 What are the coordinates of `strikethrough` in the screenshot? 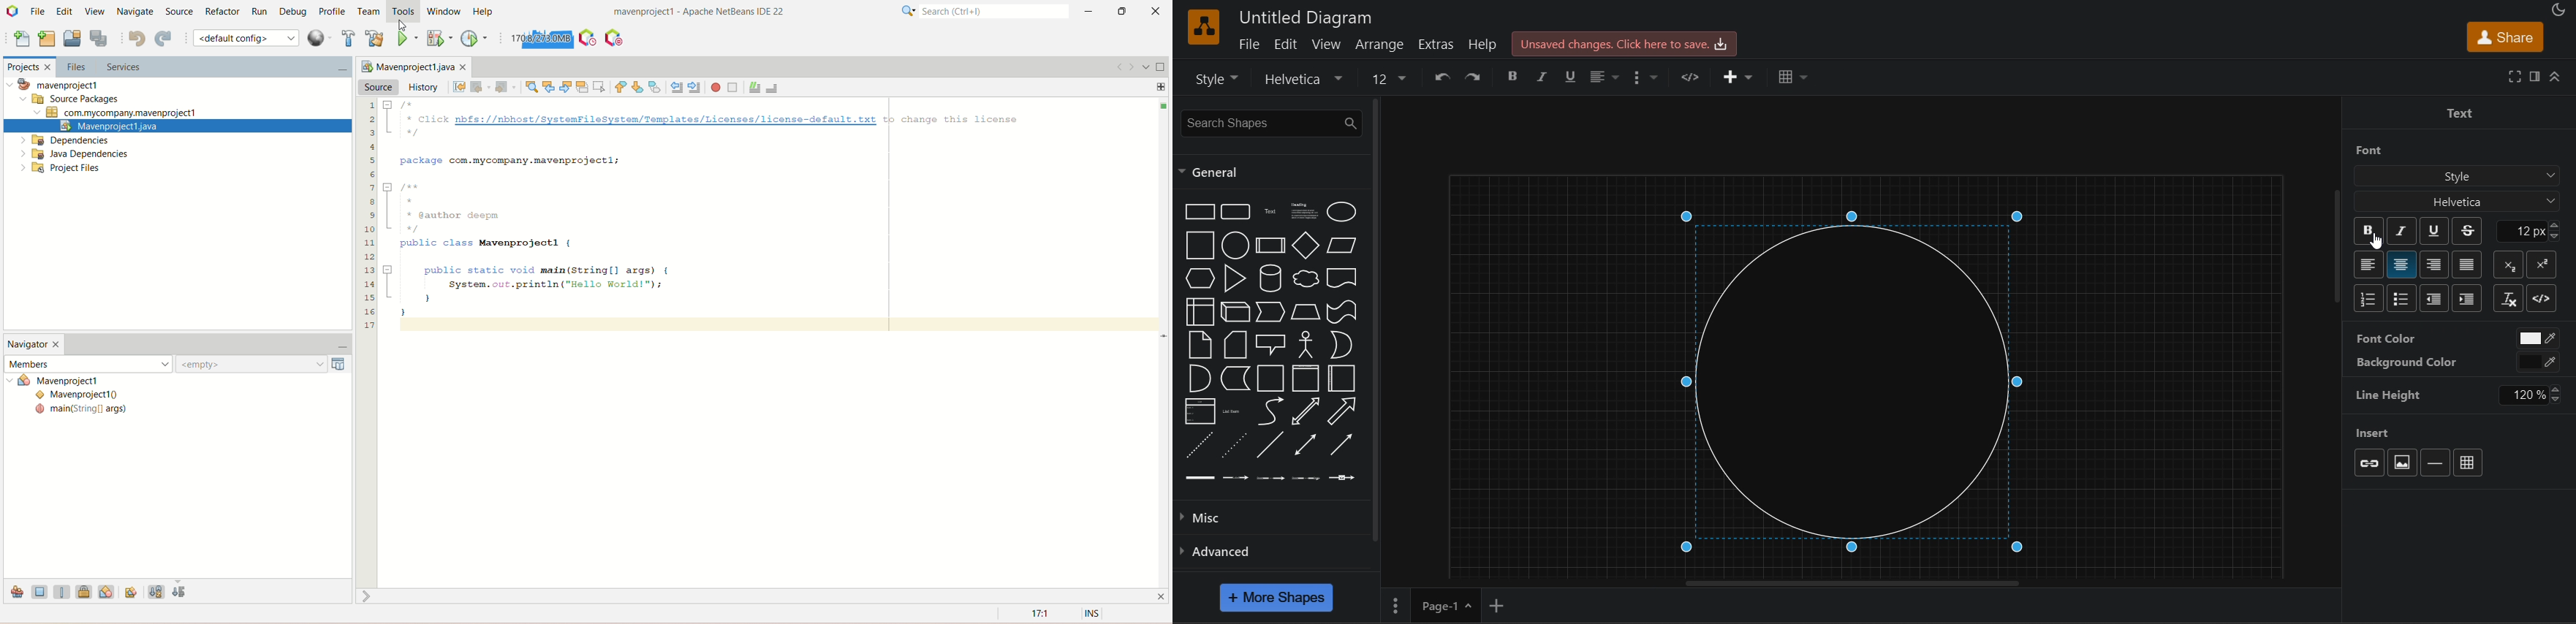 It's located at (2469, 230).